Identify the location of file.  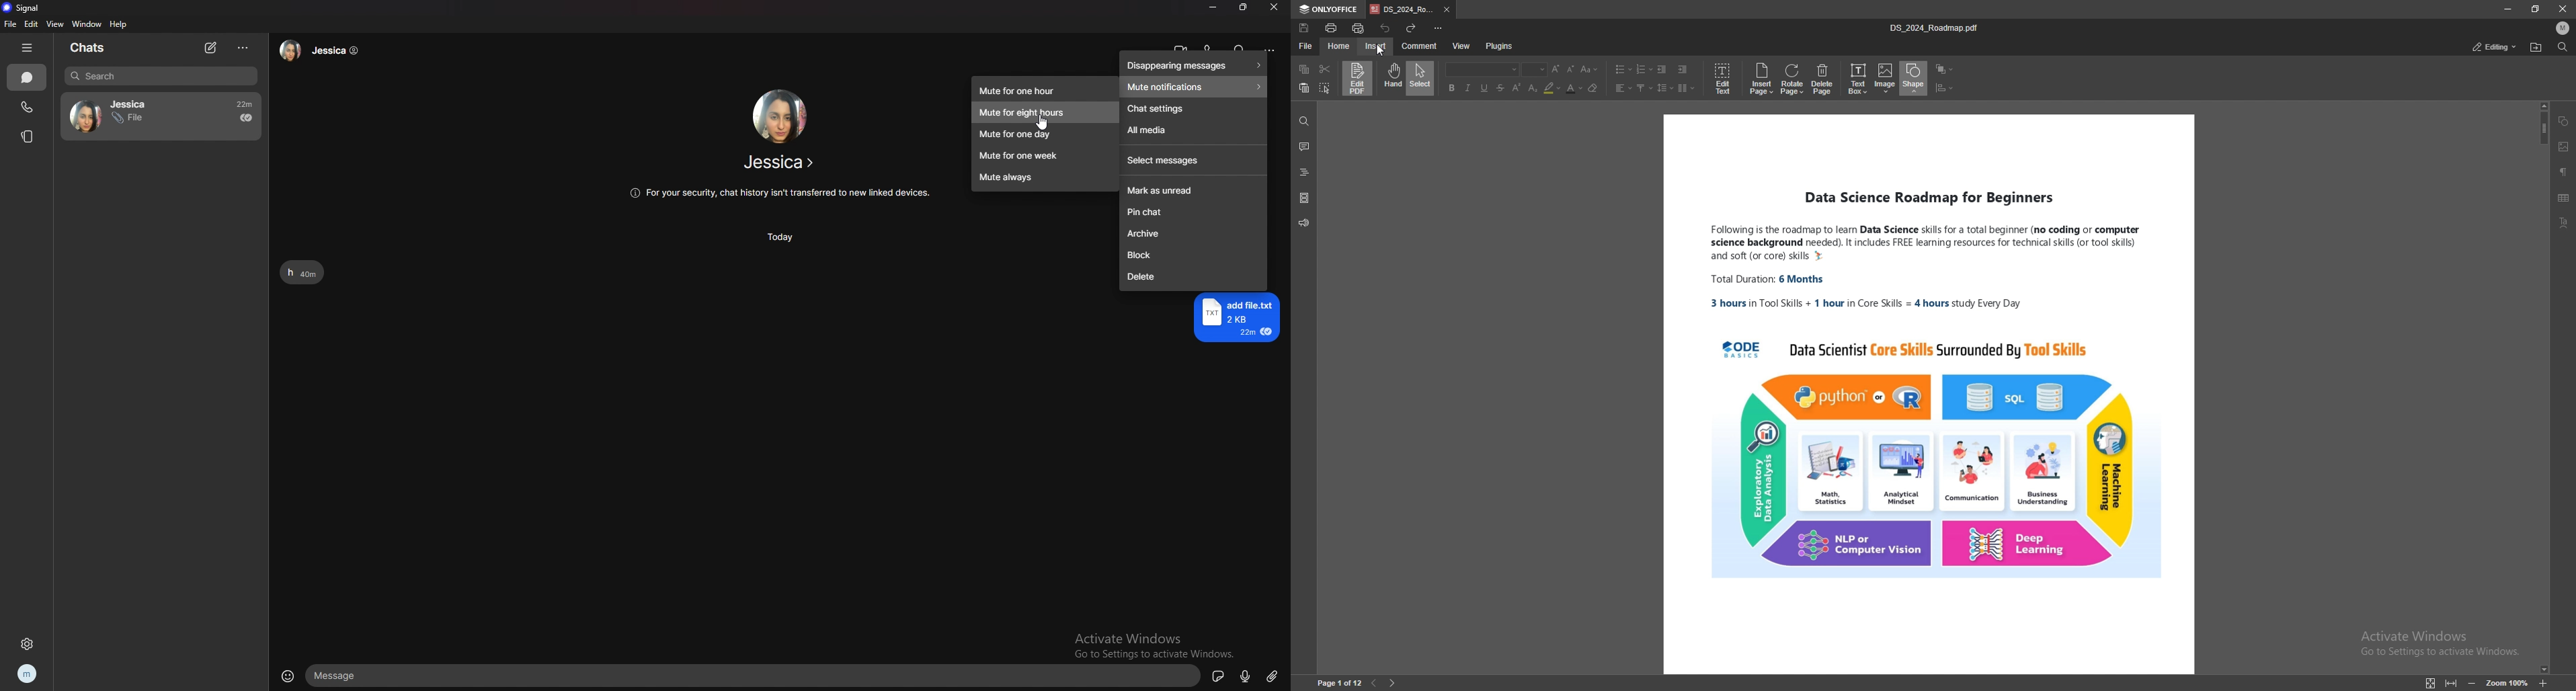
(1306, 45).